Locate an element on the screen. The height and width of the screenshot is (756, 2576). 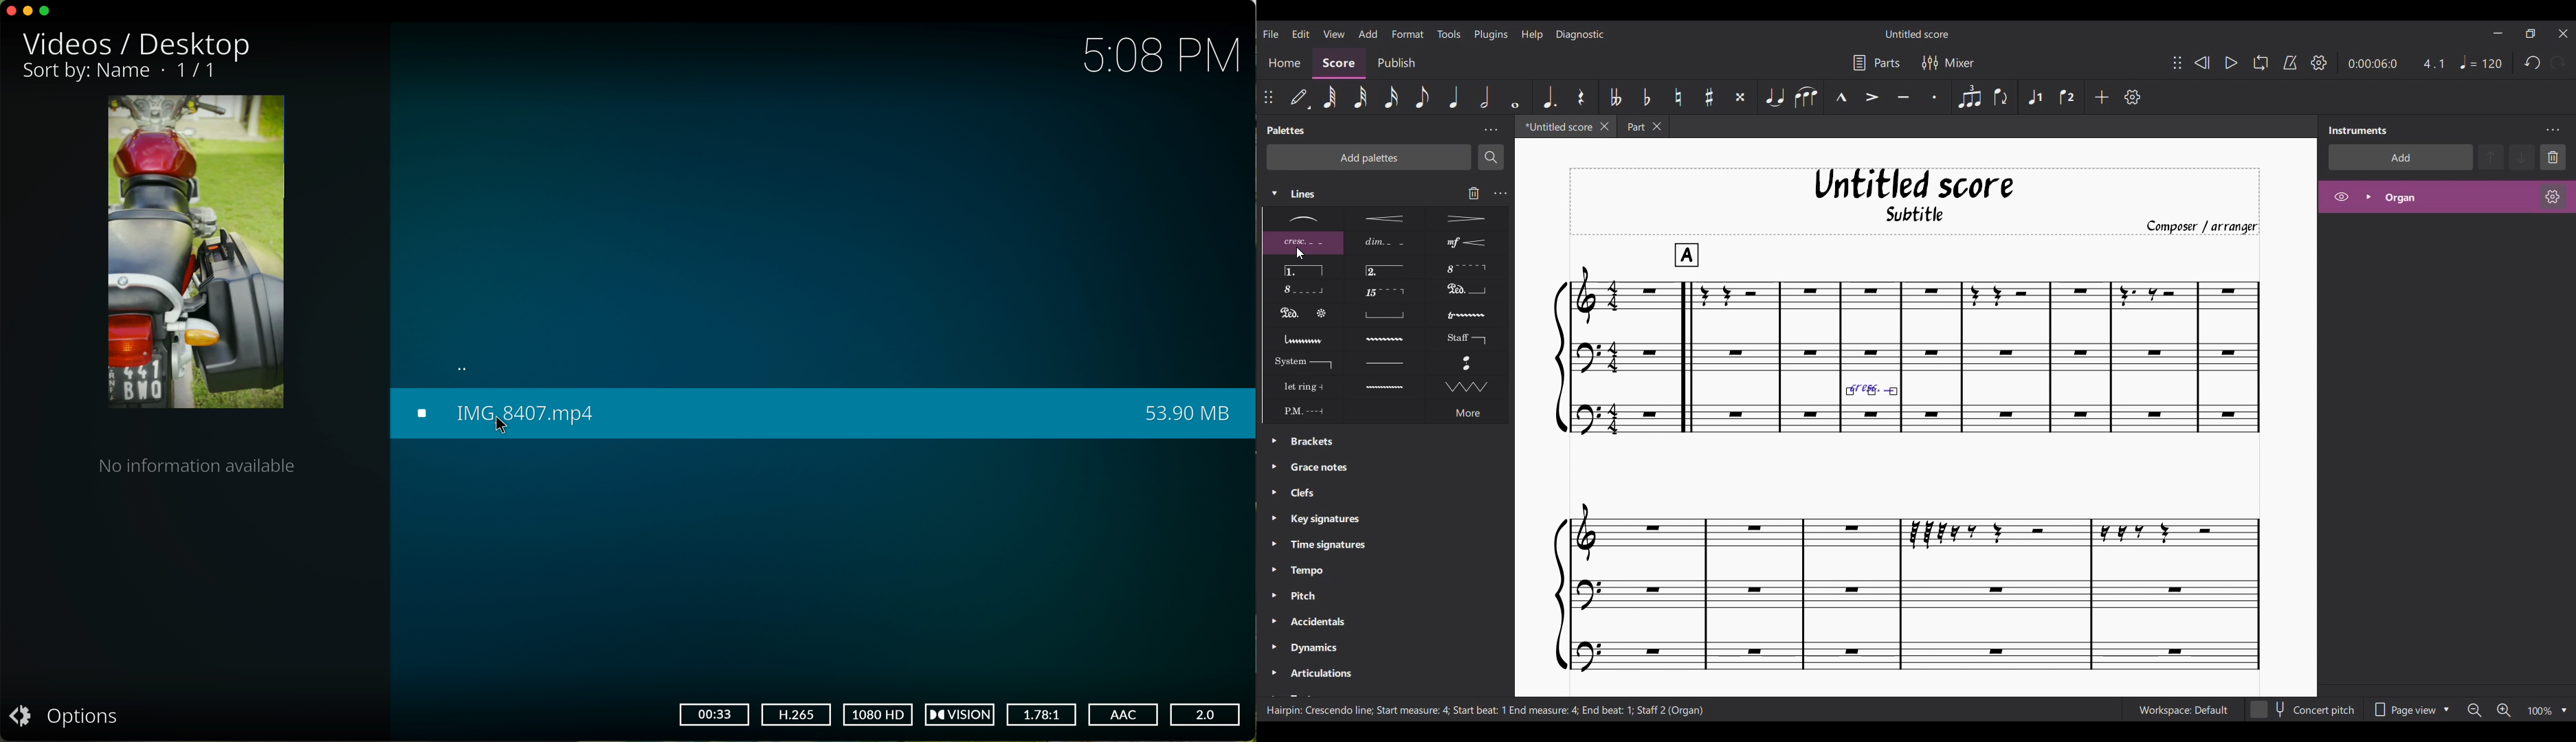
Default is located at coordinates (1300, 97).